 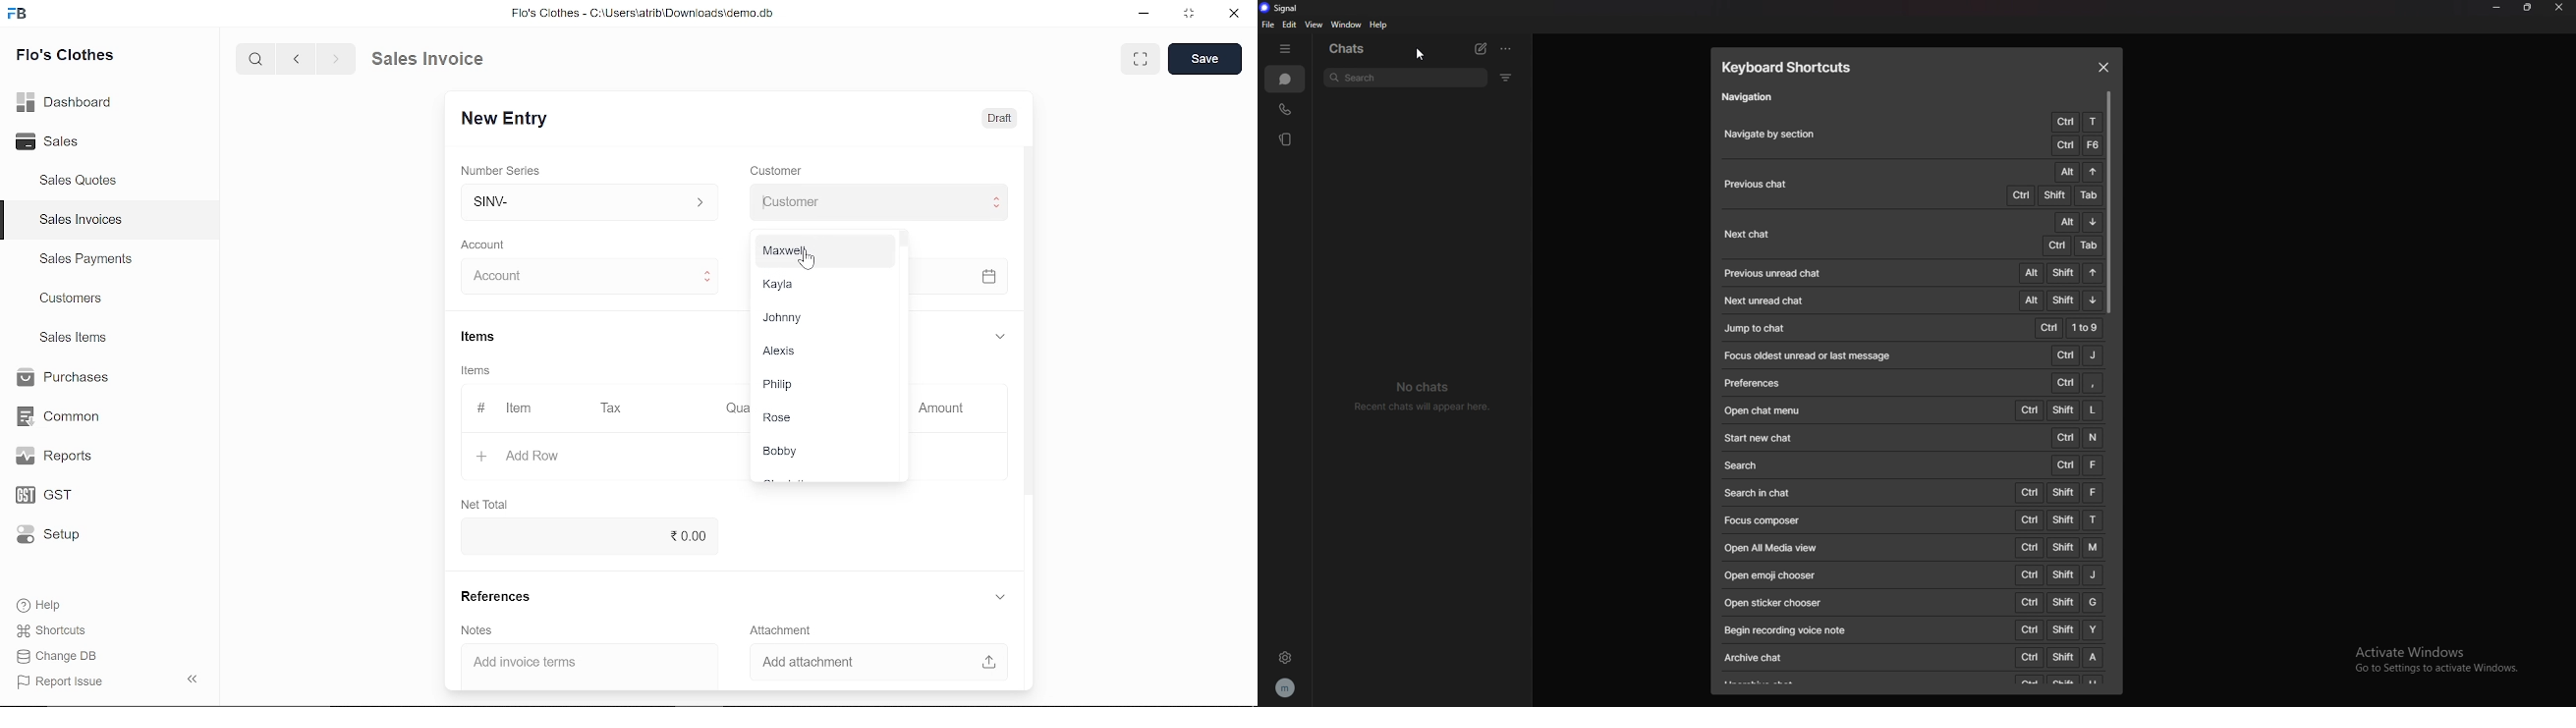 What do you see at coordinates (81, 183) in the screenshot?
I see `Sales Quotes` at bounding box center [81, 183].